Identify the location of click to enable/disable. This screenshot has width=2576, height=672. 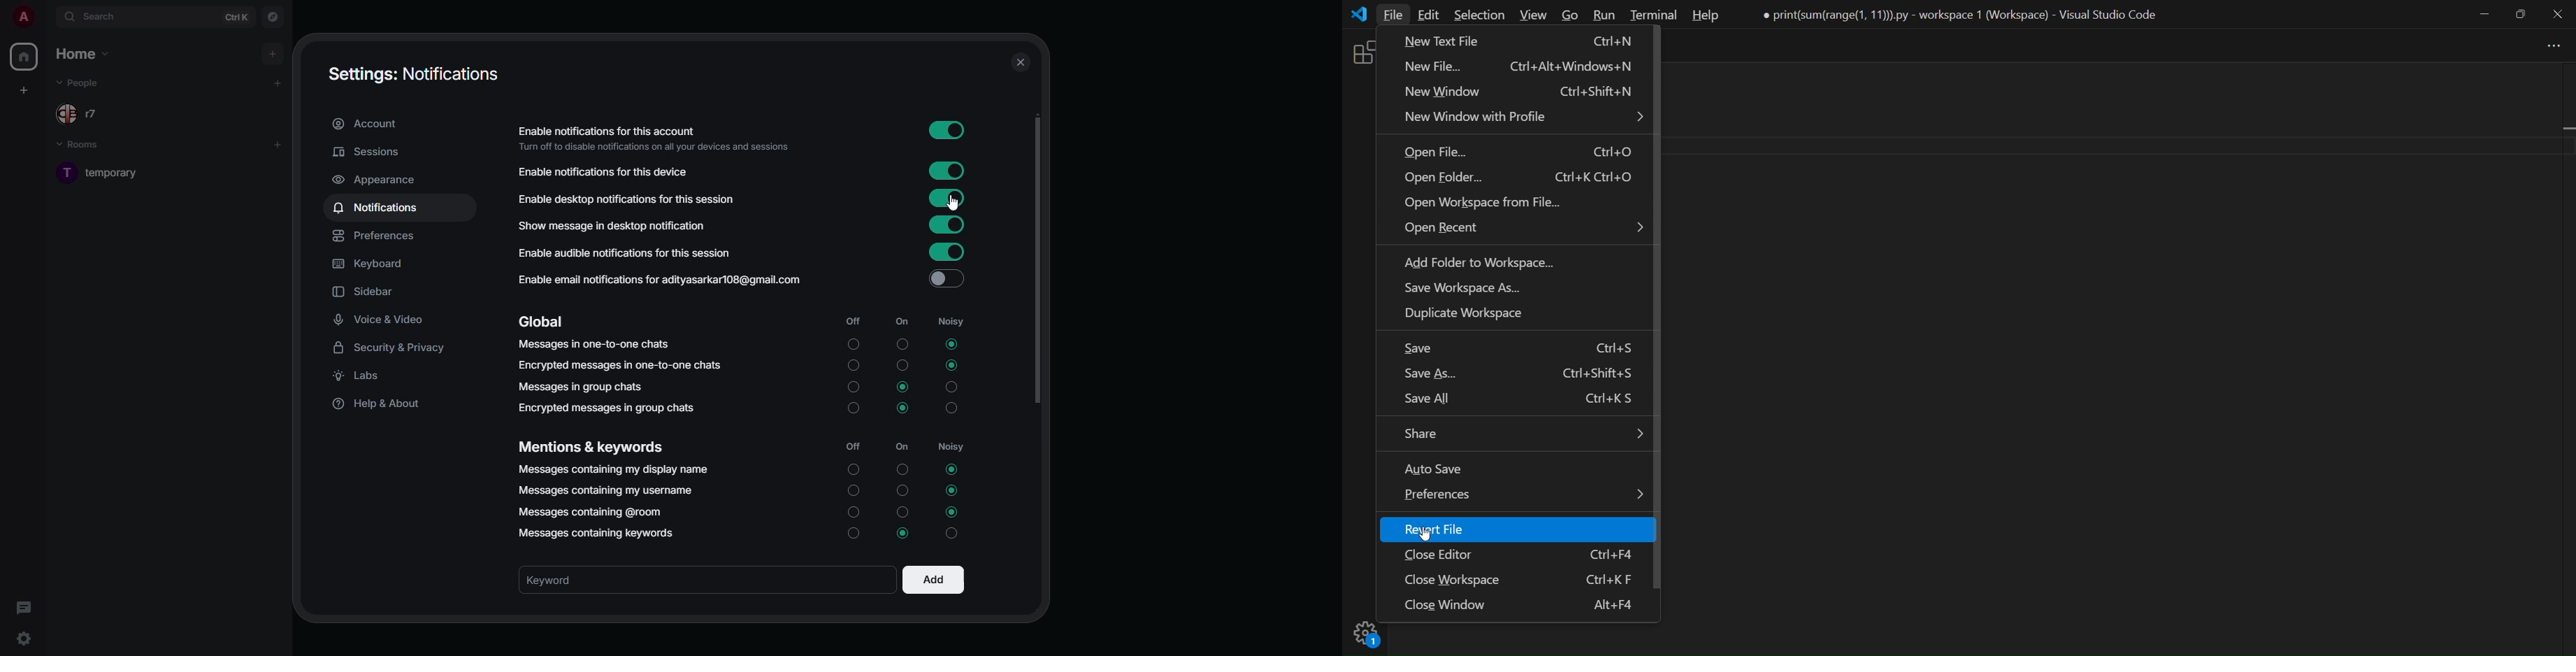
(949, 130).